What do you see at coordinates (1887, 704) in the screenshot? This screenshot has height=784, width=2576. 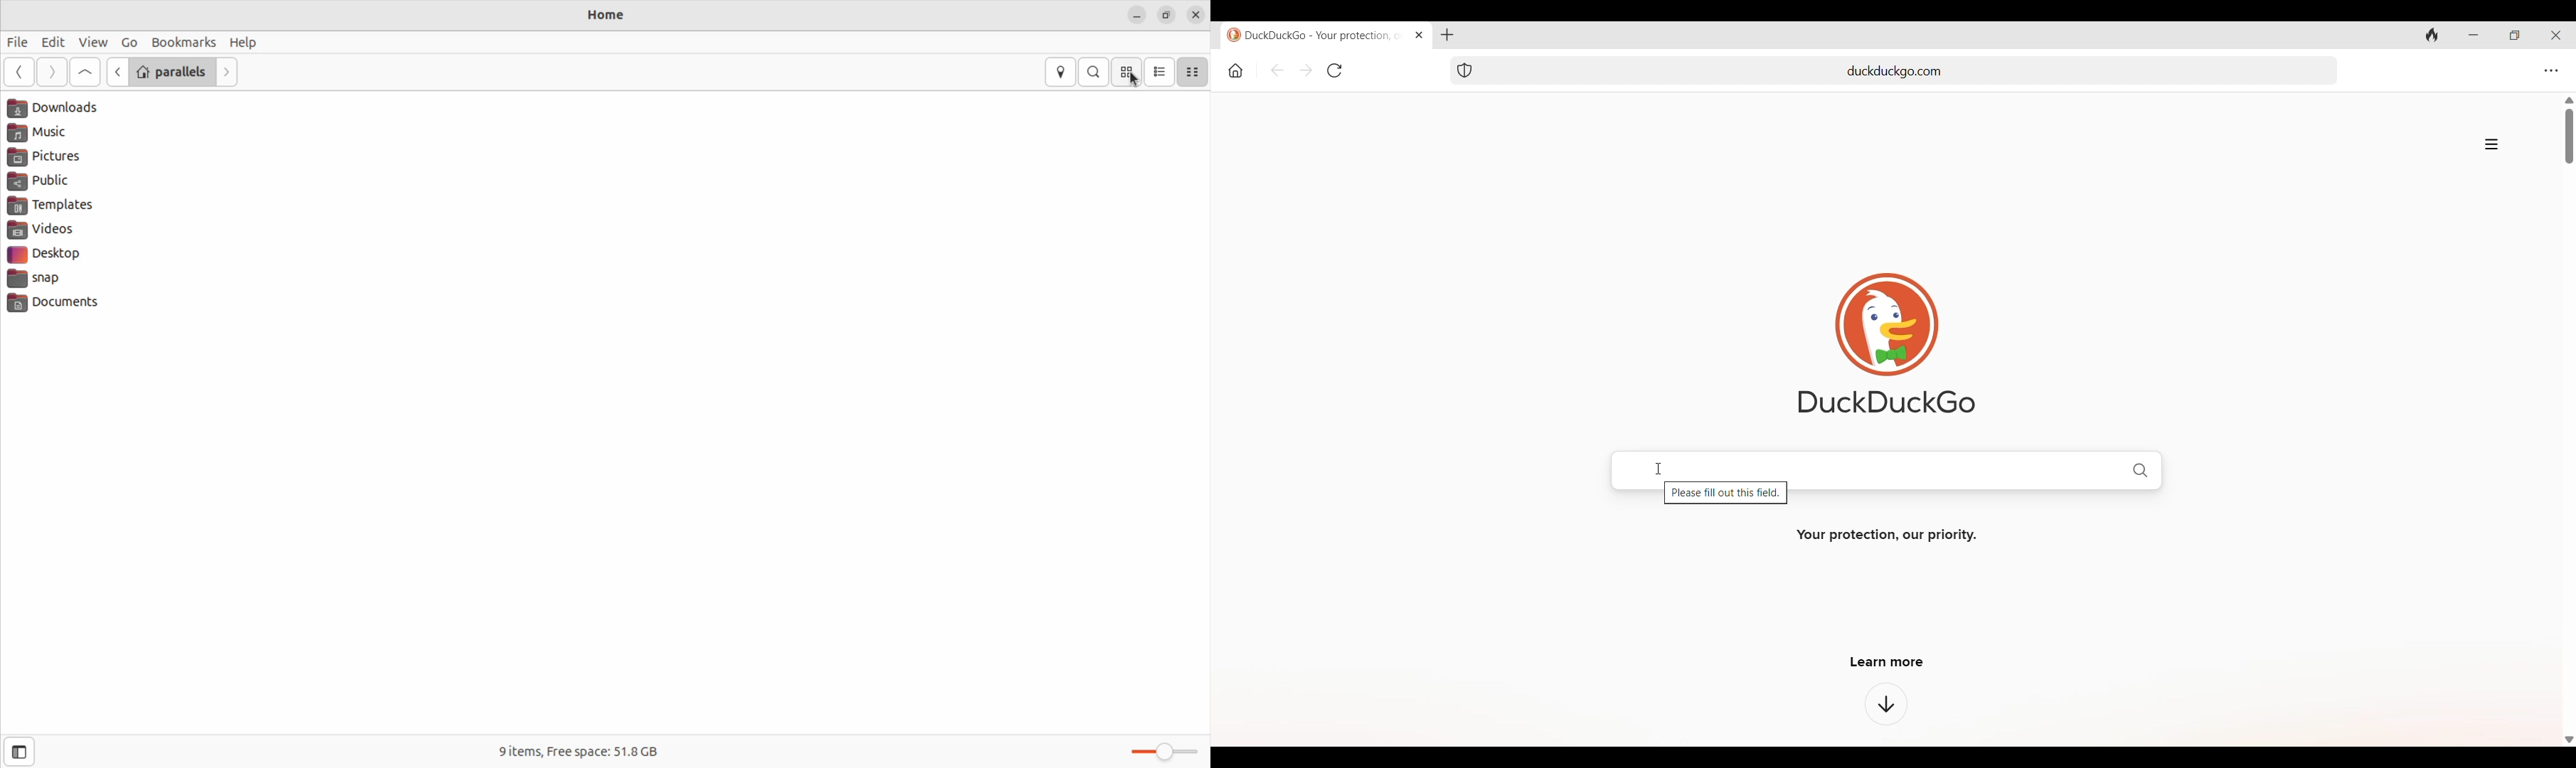 I see `Learn more about the browser` at bounding box center [1887, 704].